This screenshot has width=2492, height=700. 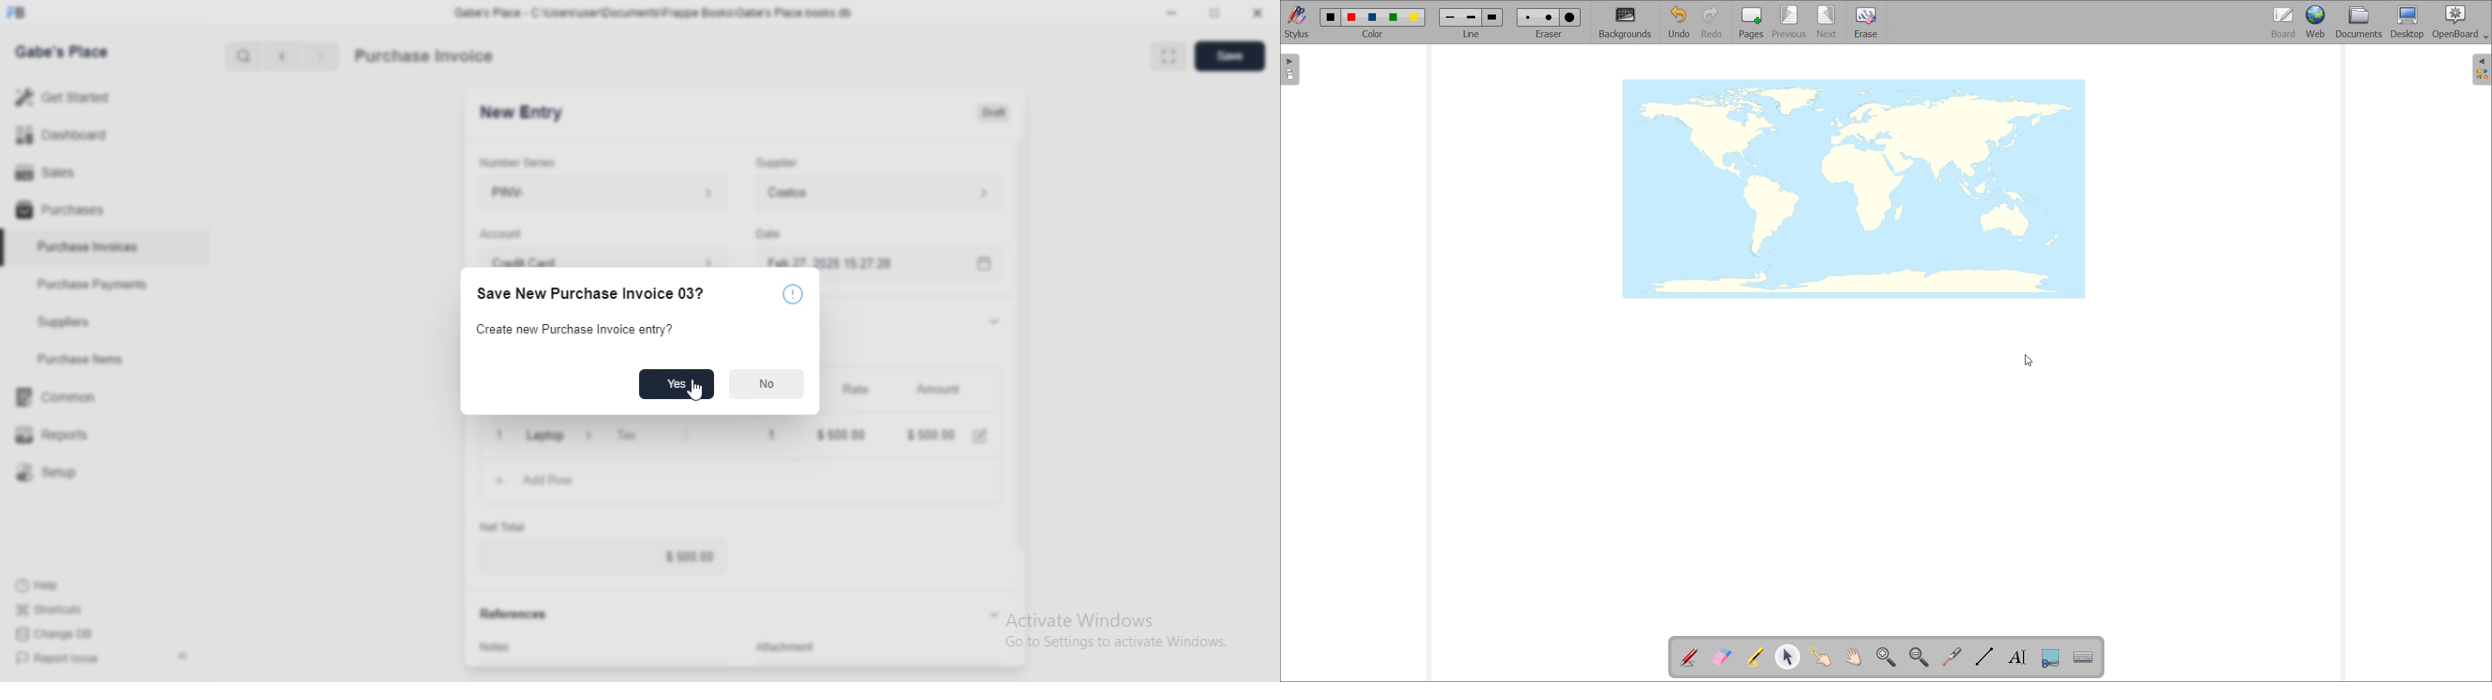 I want to click on Minimize, so click(x=1171, y=13).